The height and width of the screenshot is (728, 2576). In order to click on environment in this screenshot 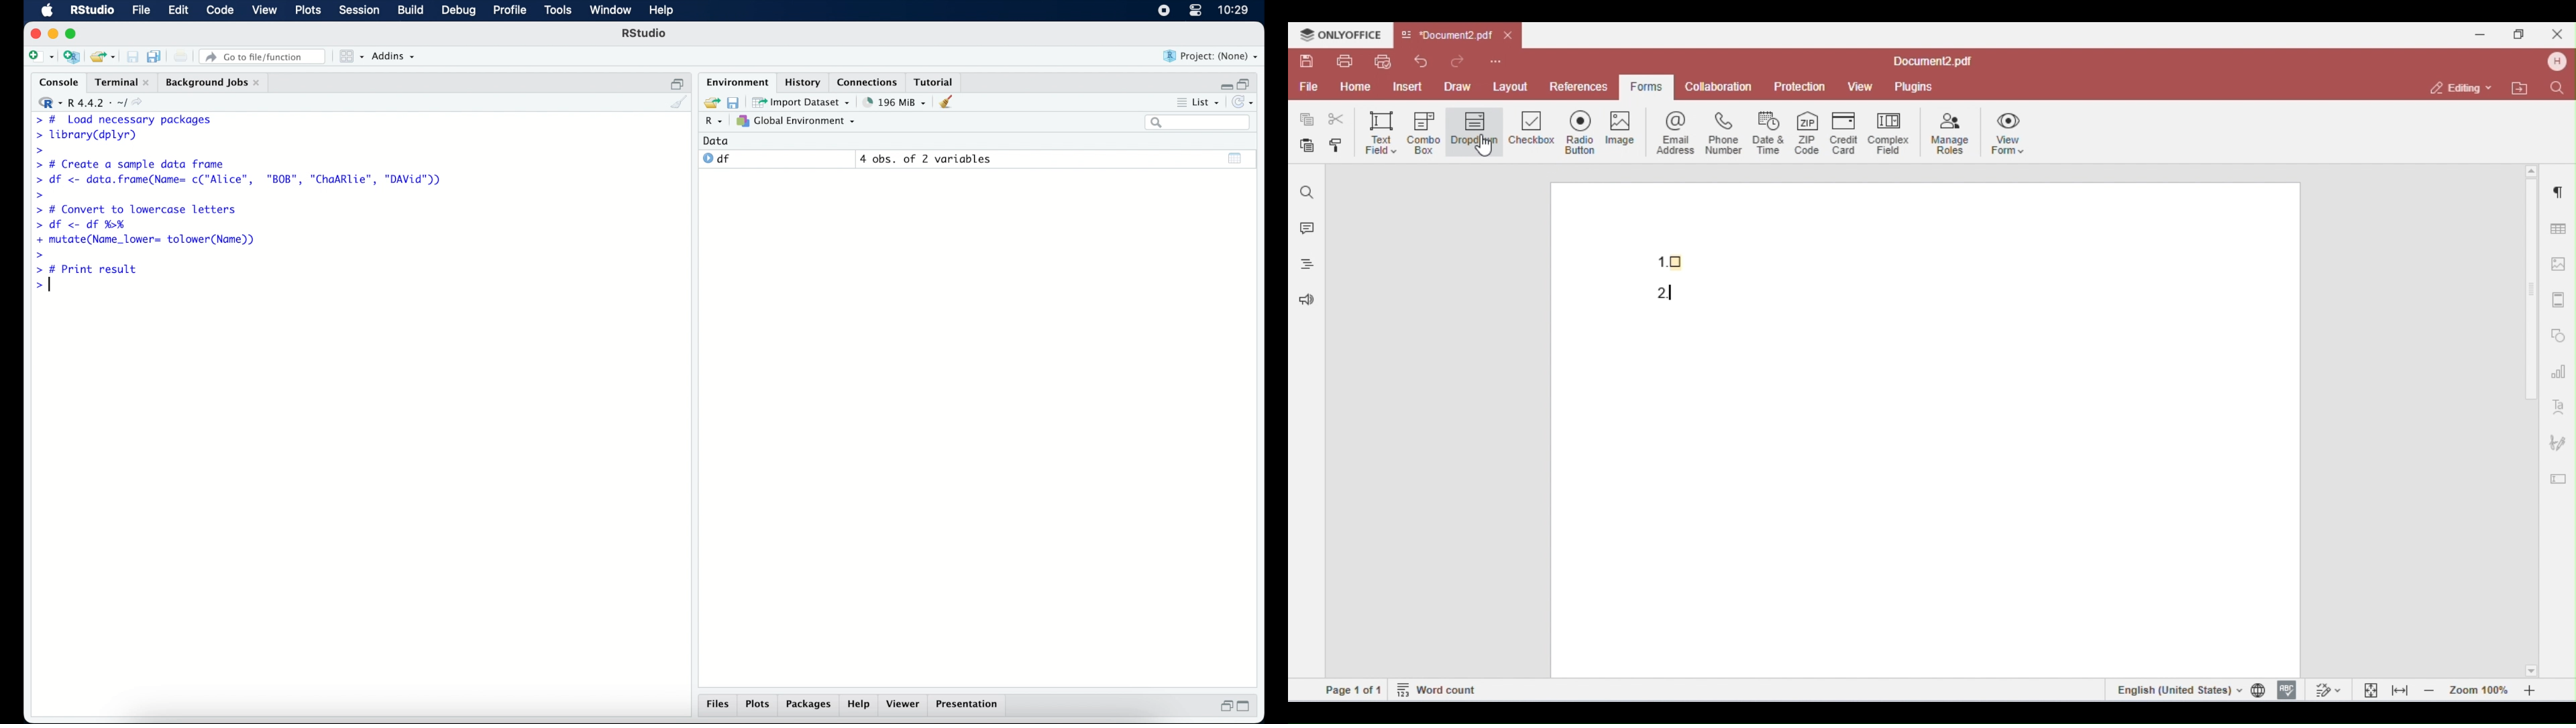, I will do `click(735, 81)`.